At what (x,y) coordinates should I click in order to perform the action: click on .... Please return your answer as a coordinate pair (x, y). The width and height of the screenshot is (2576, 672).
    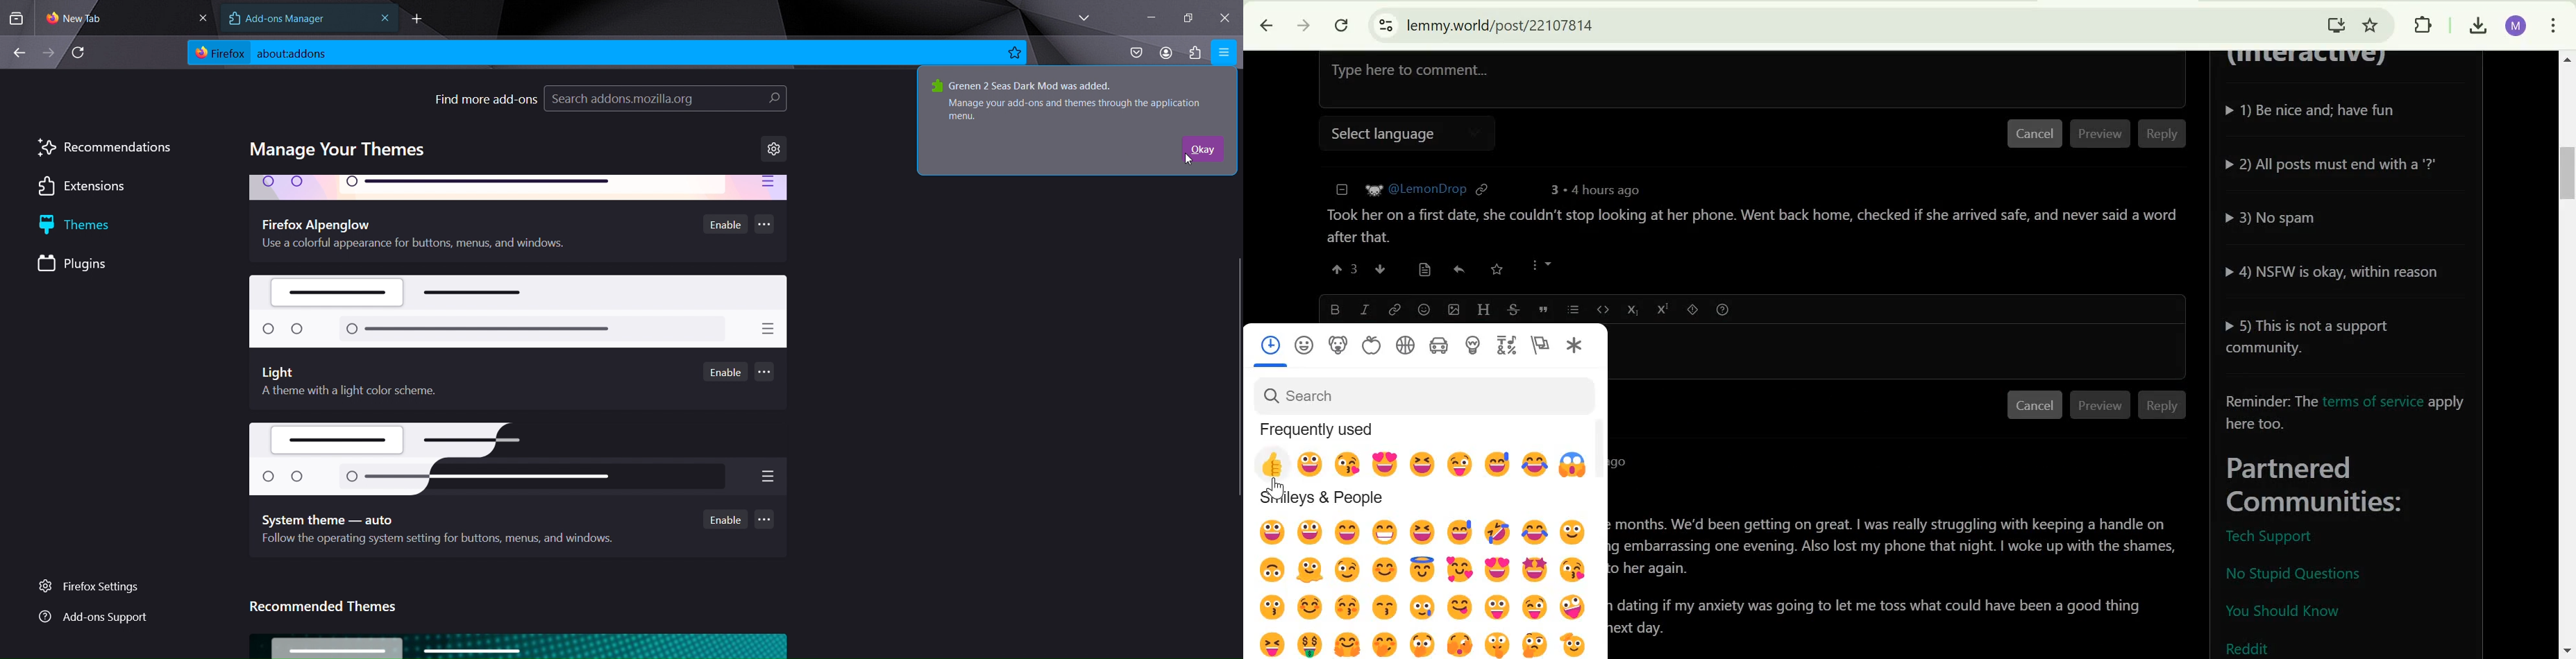
    Looking at the image, I should click on (765, 373).